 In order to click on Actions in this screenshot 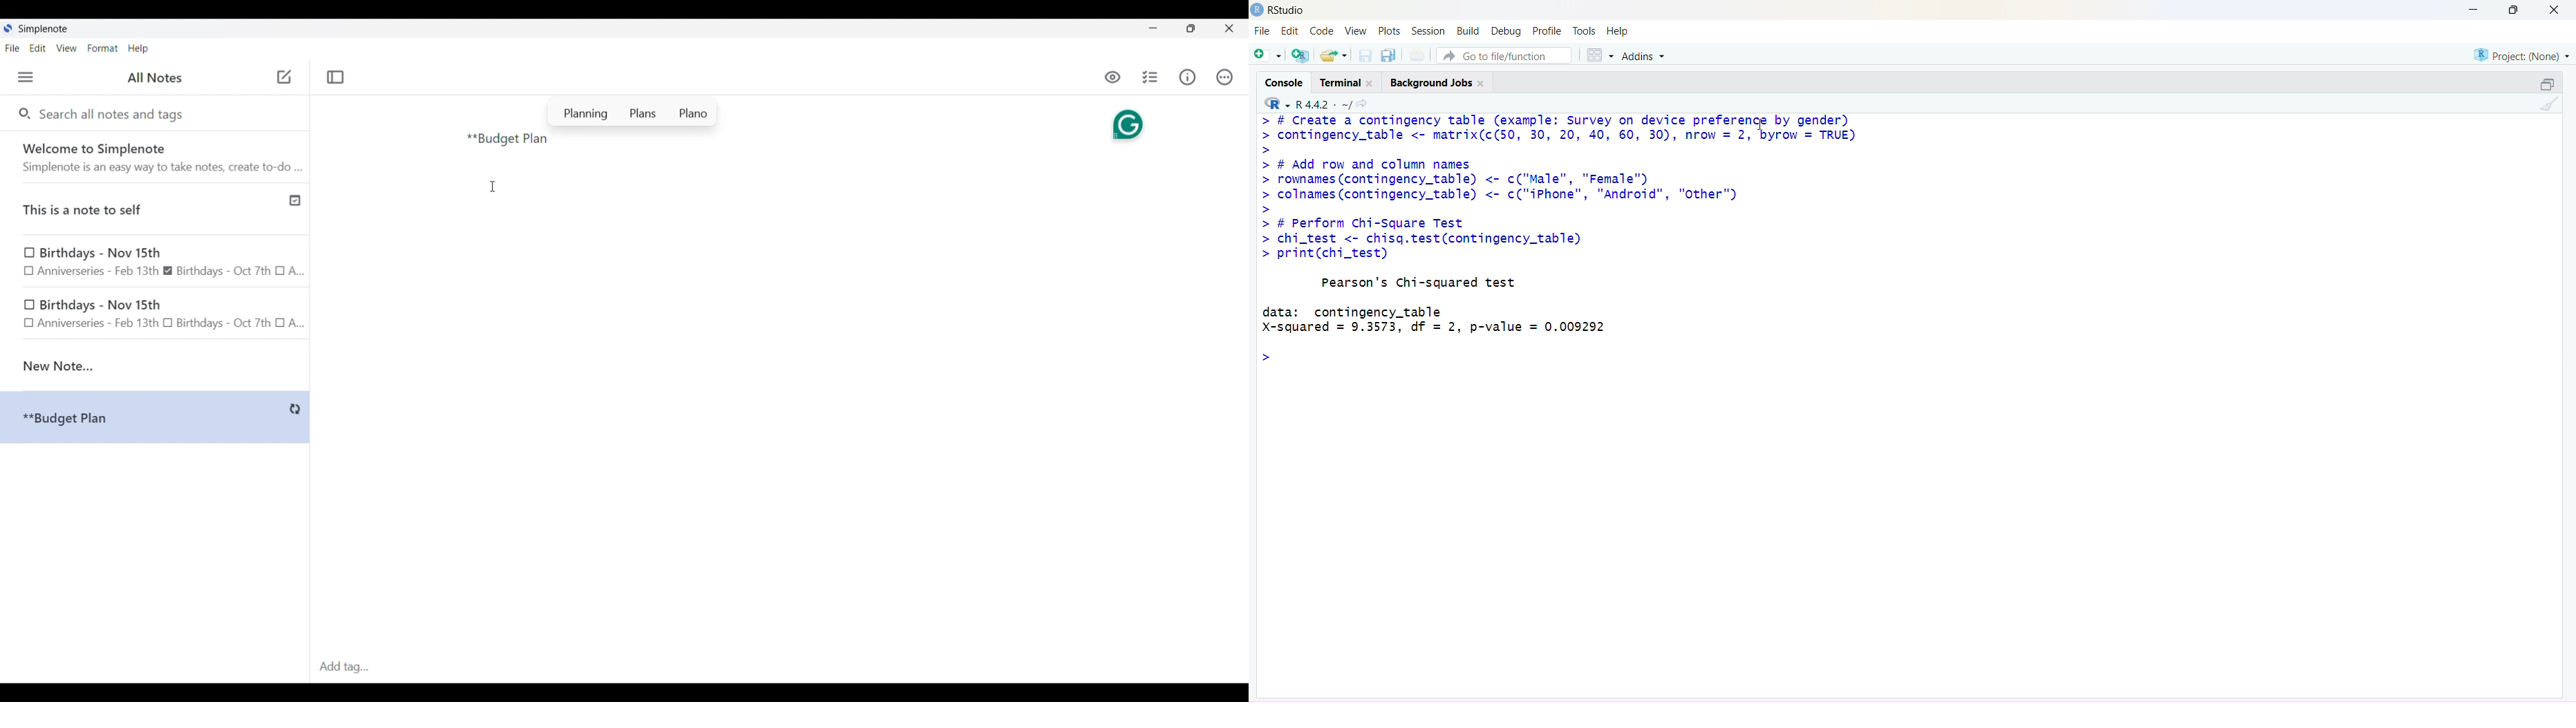, I will do `click(1224, 77)`.